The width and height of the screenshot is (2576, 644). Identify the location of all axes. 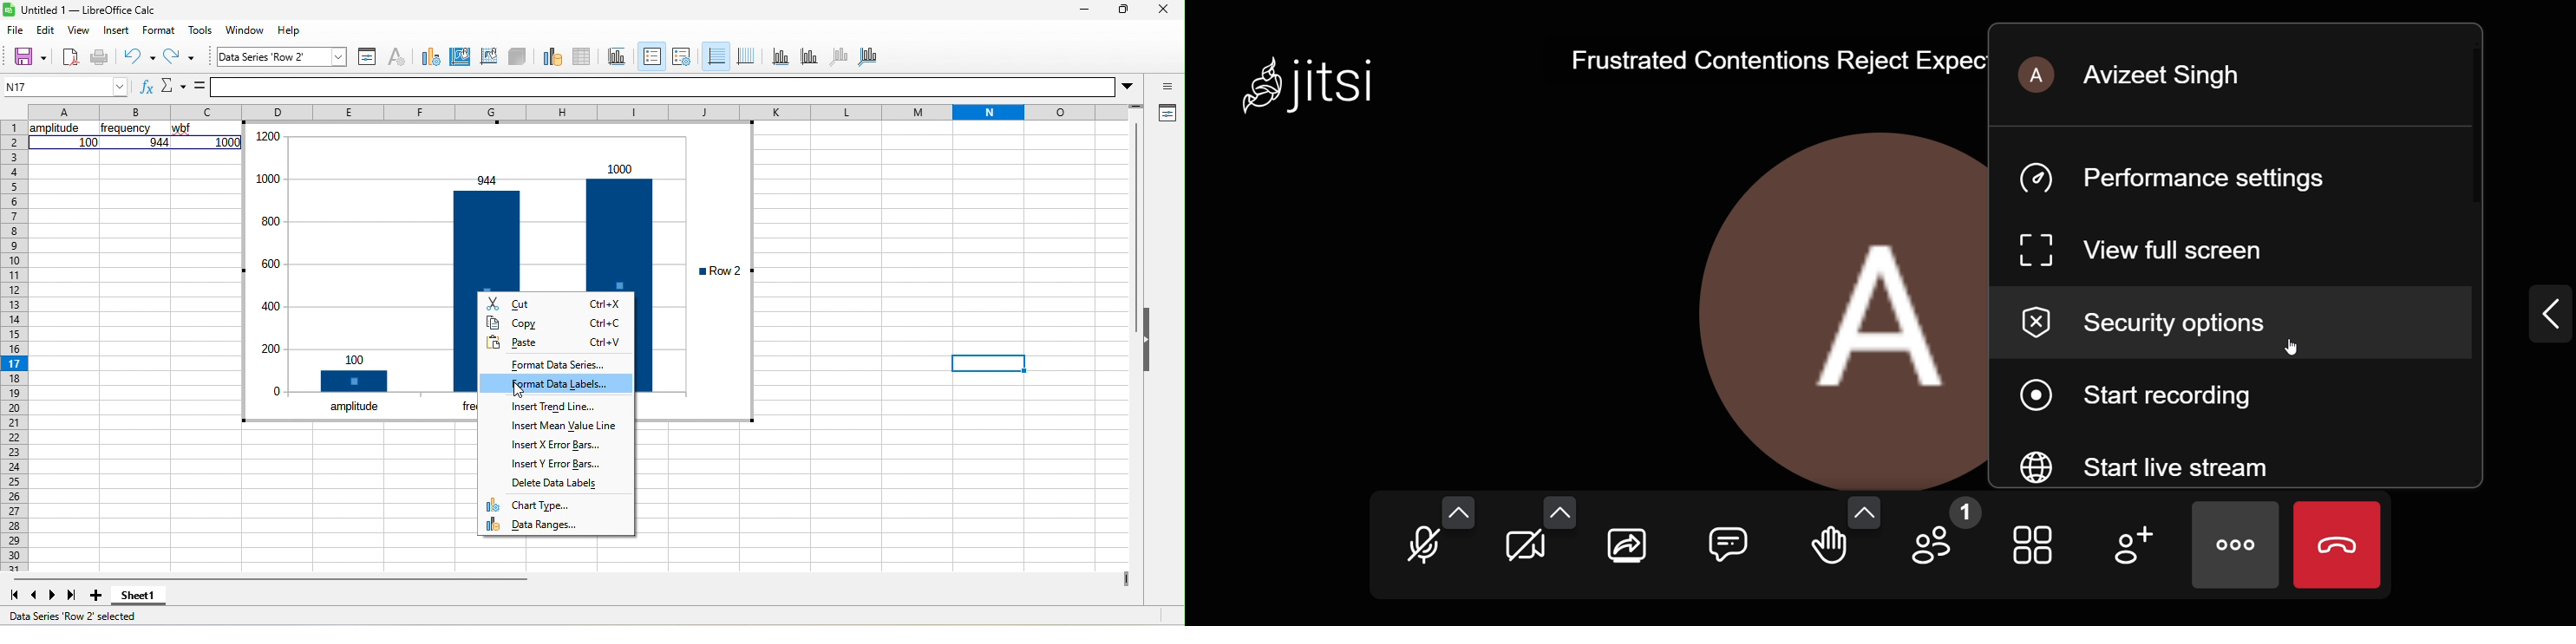
(871, 55).